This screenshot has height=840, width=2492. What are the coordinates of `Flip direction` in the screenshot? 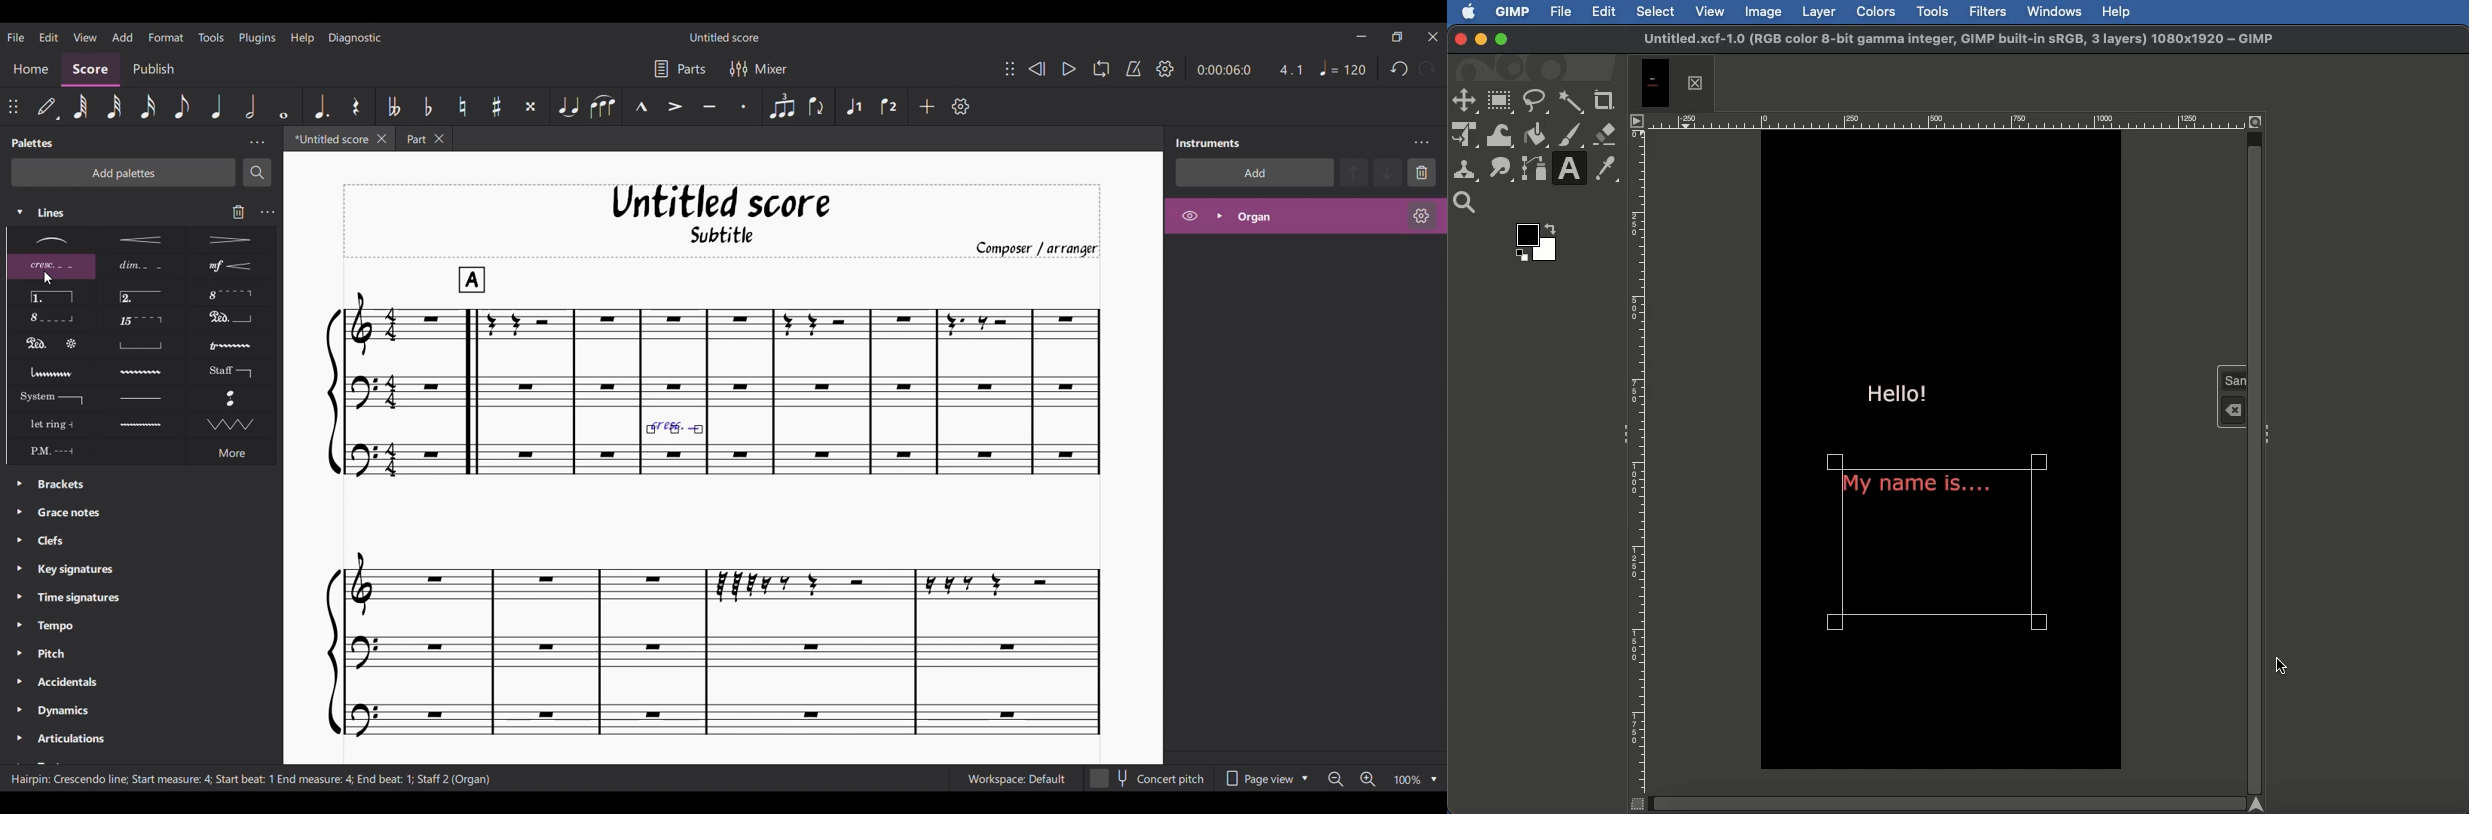 It's located at (817, 107).